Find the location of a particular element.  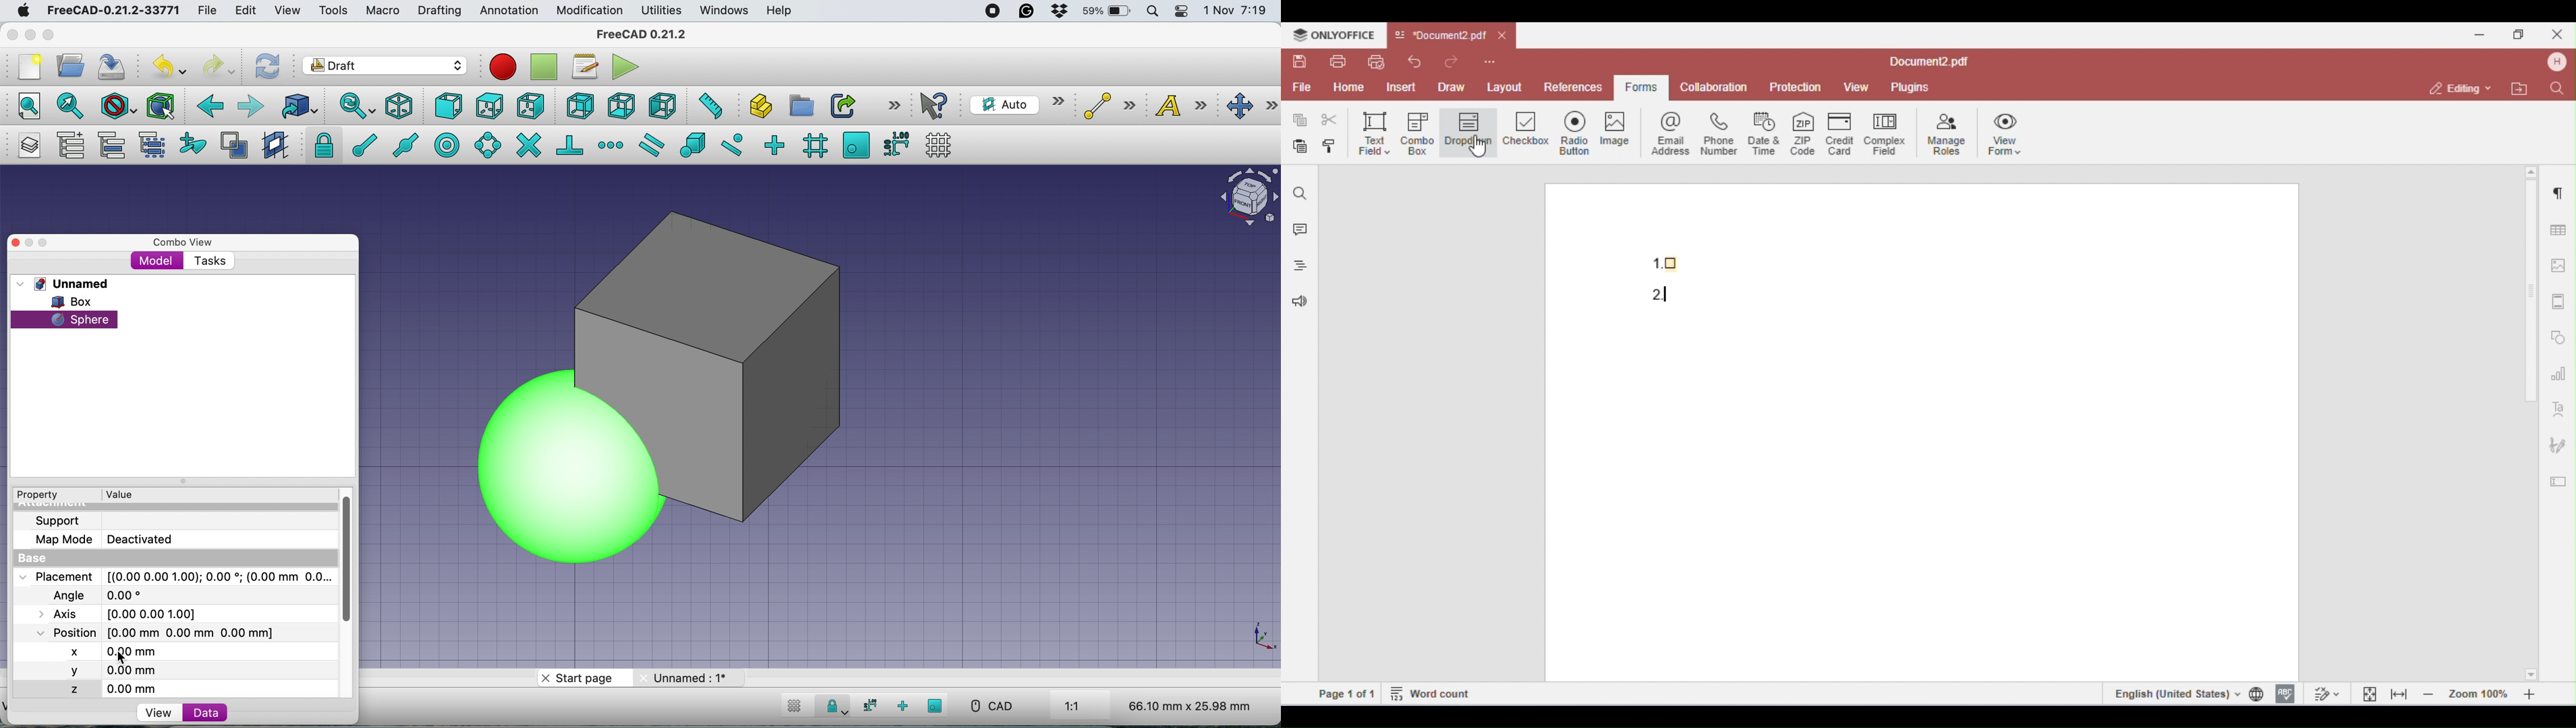

toggle normal wireframe display is located at coordinates (236, 146).